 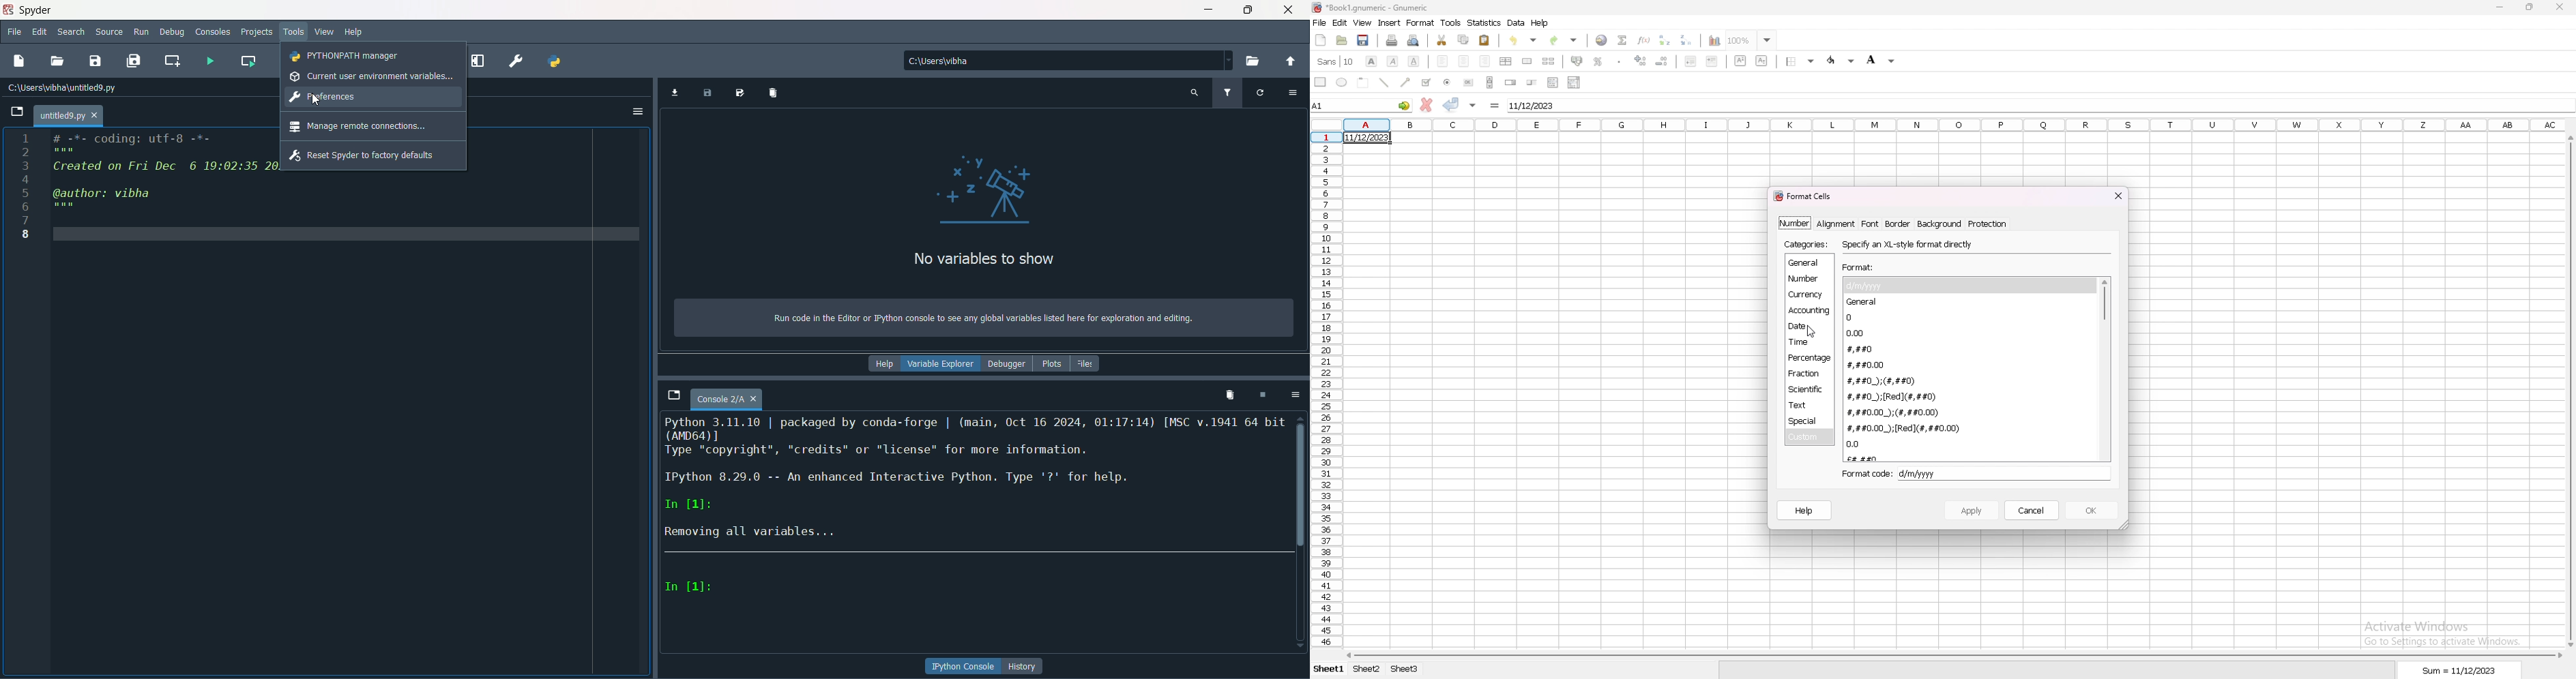 What do you see at coordinates (1541, 23) in the screenshot?
I see `help` at bounding box center [1541, 23].